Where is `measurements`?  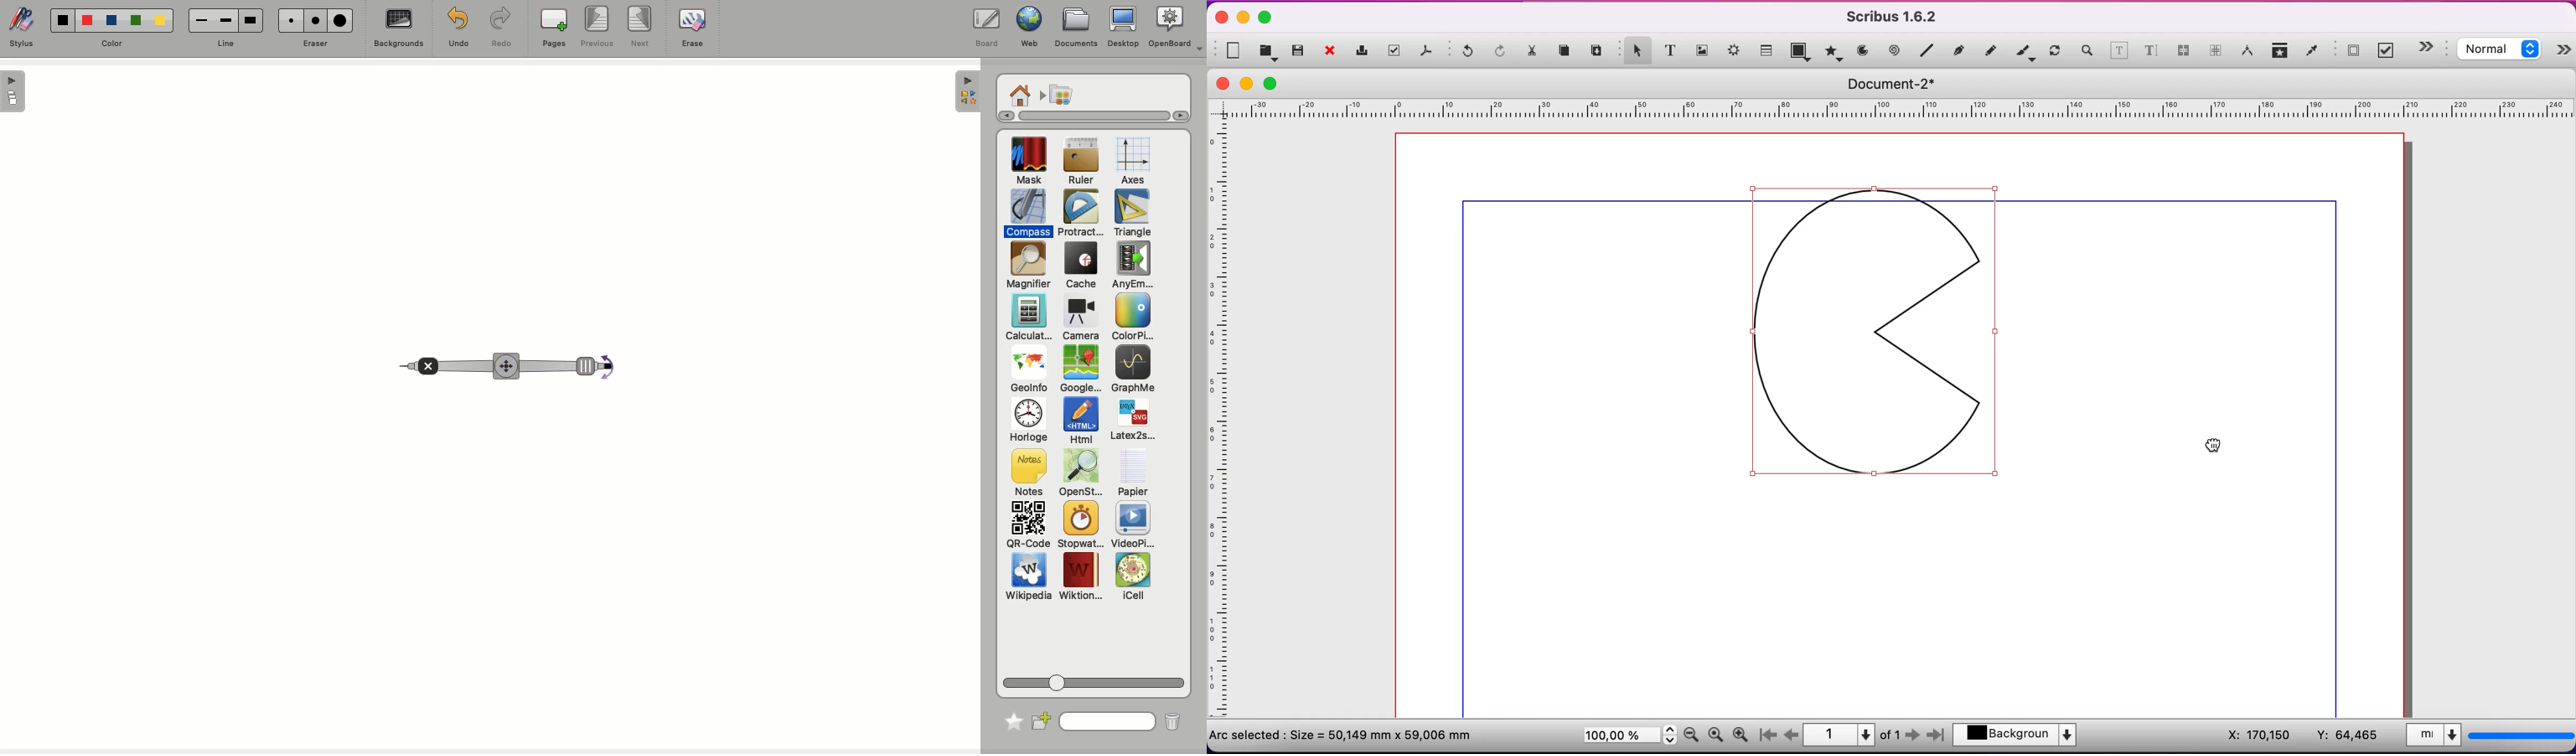 measurements is located at coordinates (2248, 52).